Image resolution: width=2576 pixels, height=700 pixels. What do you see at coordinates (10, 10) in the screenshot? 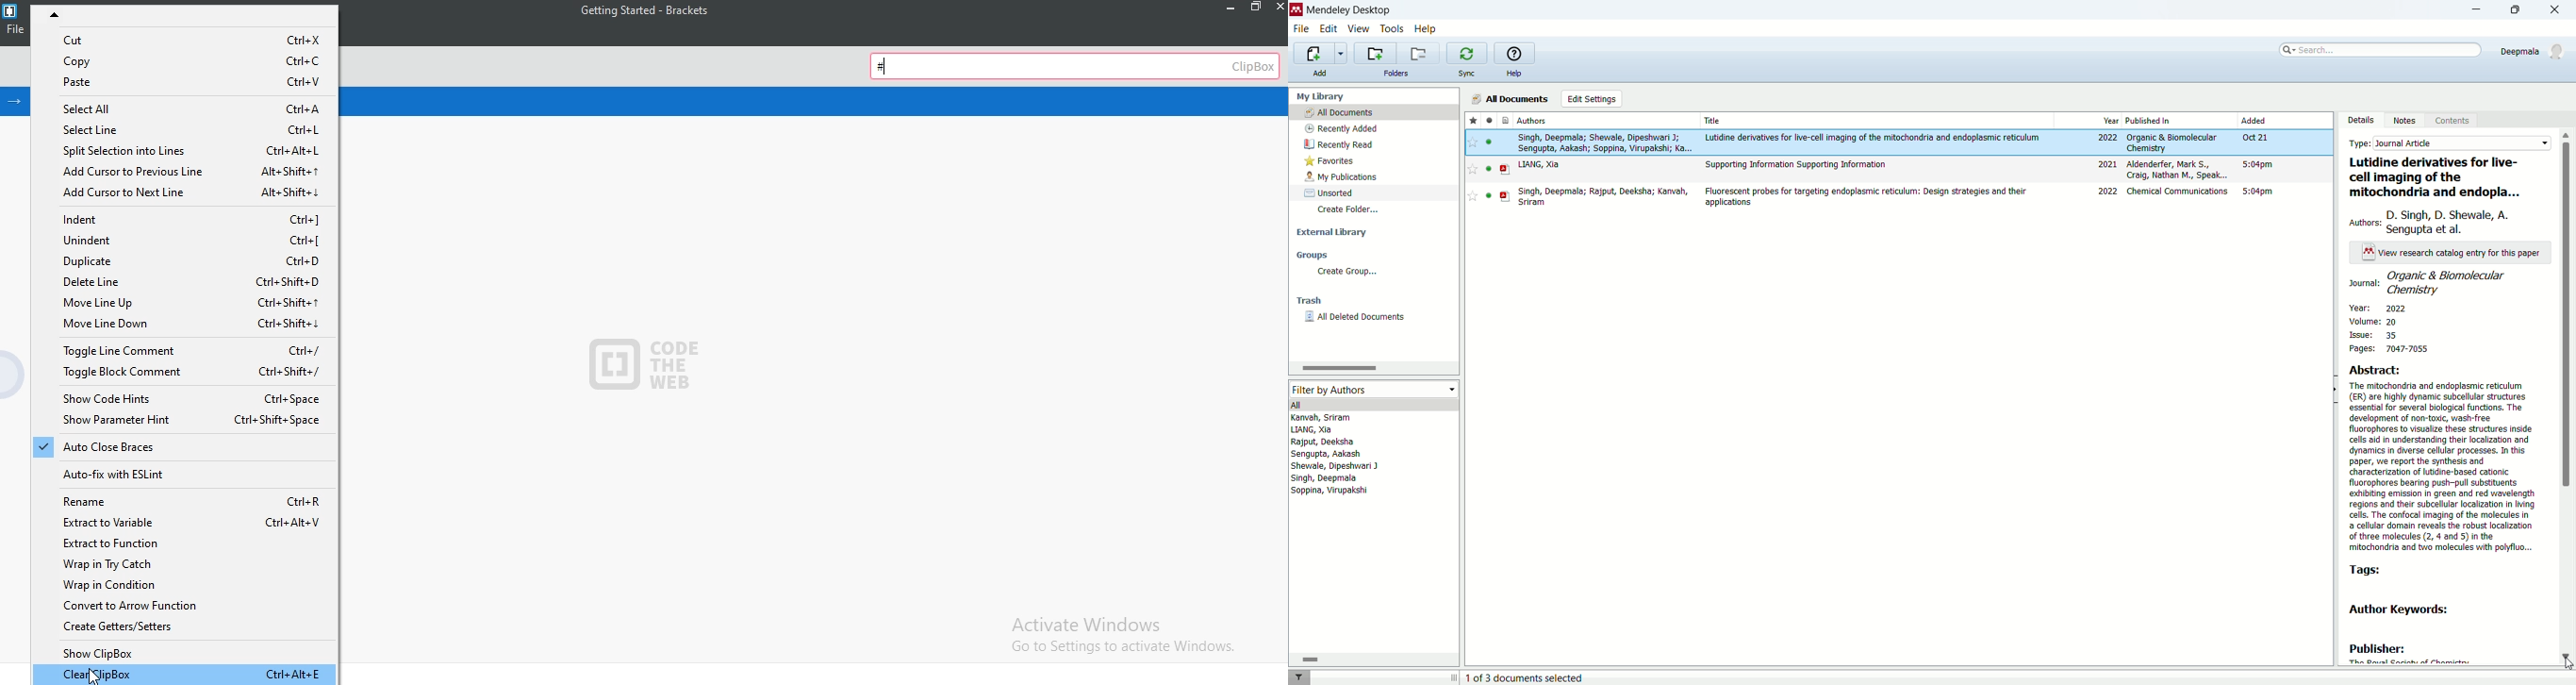
I see `Logo` at bounding box center [10, 10].